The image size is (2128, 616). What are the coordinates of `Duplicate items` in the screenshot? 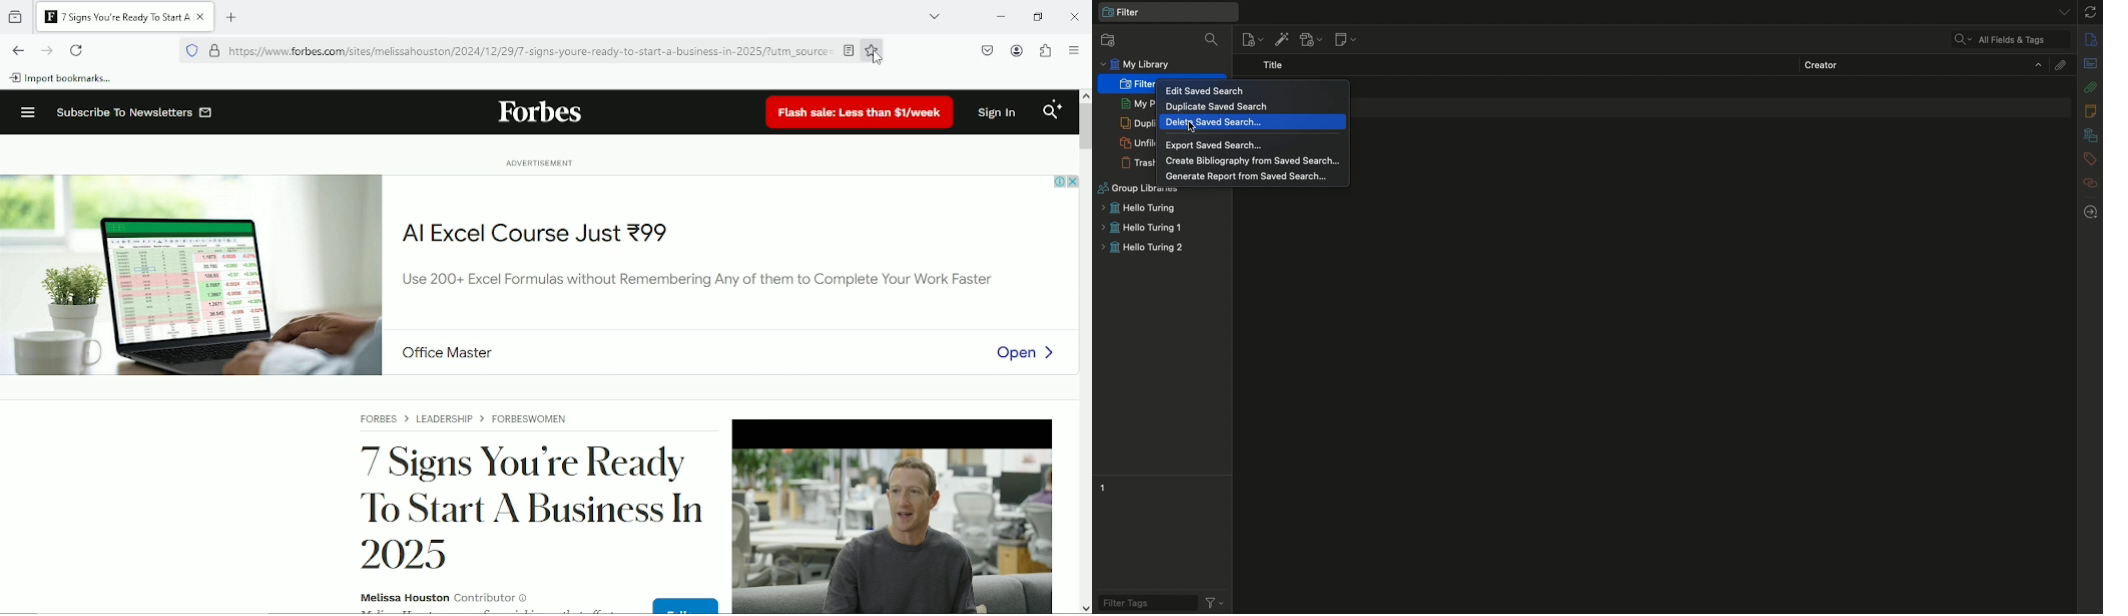 It's located at (1133, 122).